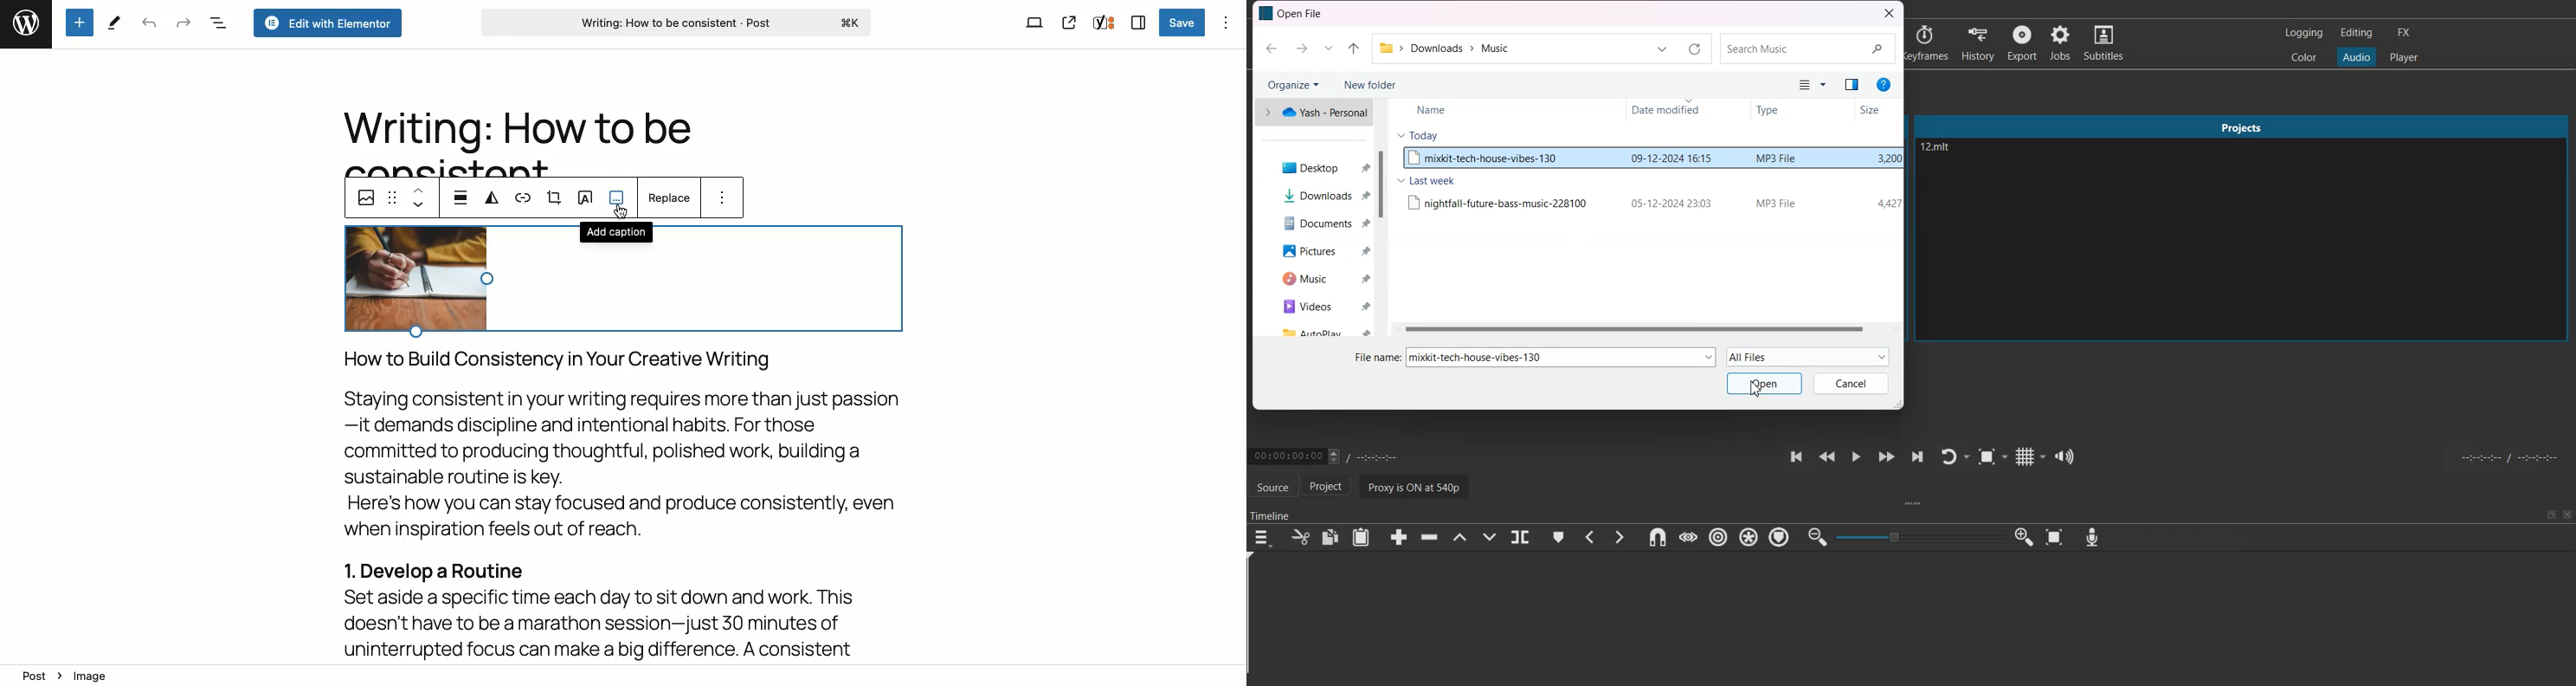  I want to click on Lift, so click(1459, 537).